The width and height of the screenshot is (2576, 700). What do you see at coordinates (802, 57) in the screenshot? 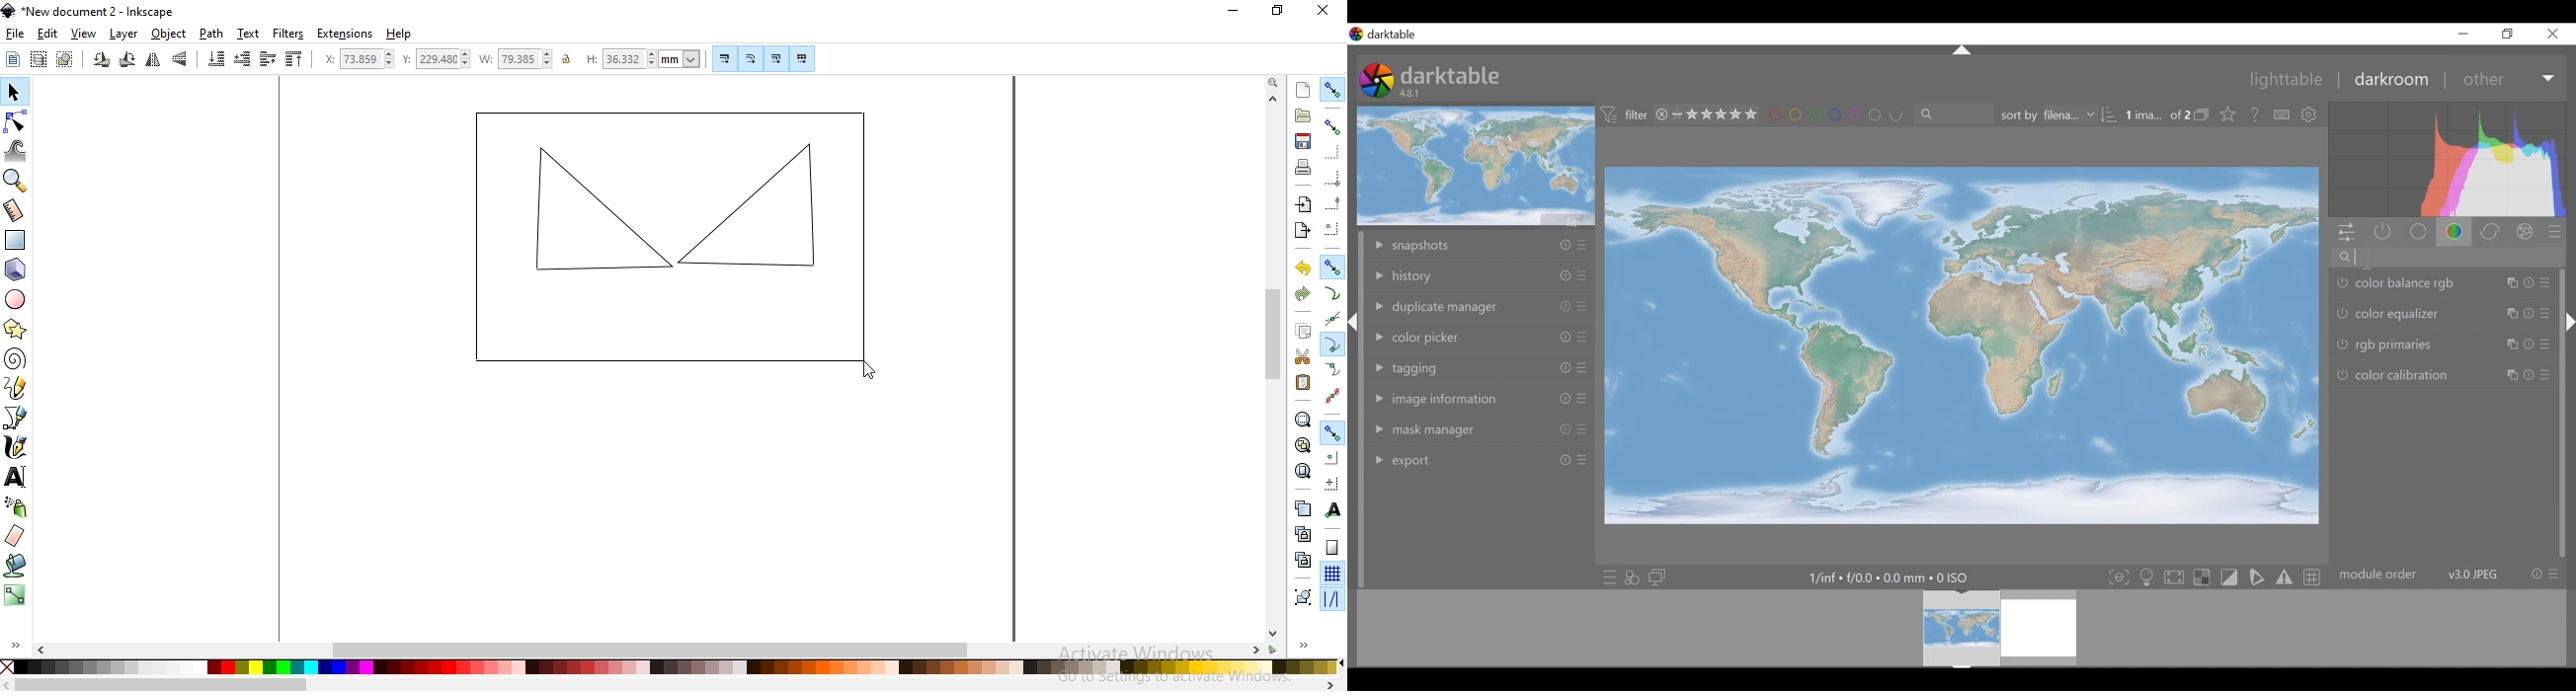
I see `move patterns along with objects` at bounding box center [802, 57].